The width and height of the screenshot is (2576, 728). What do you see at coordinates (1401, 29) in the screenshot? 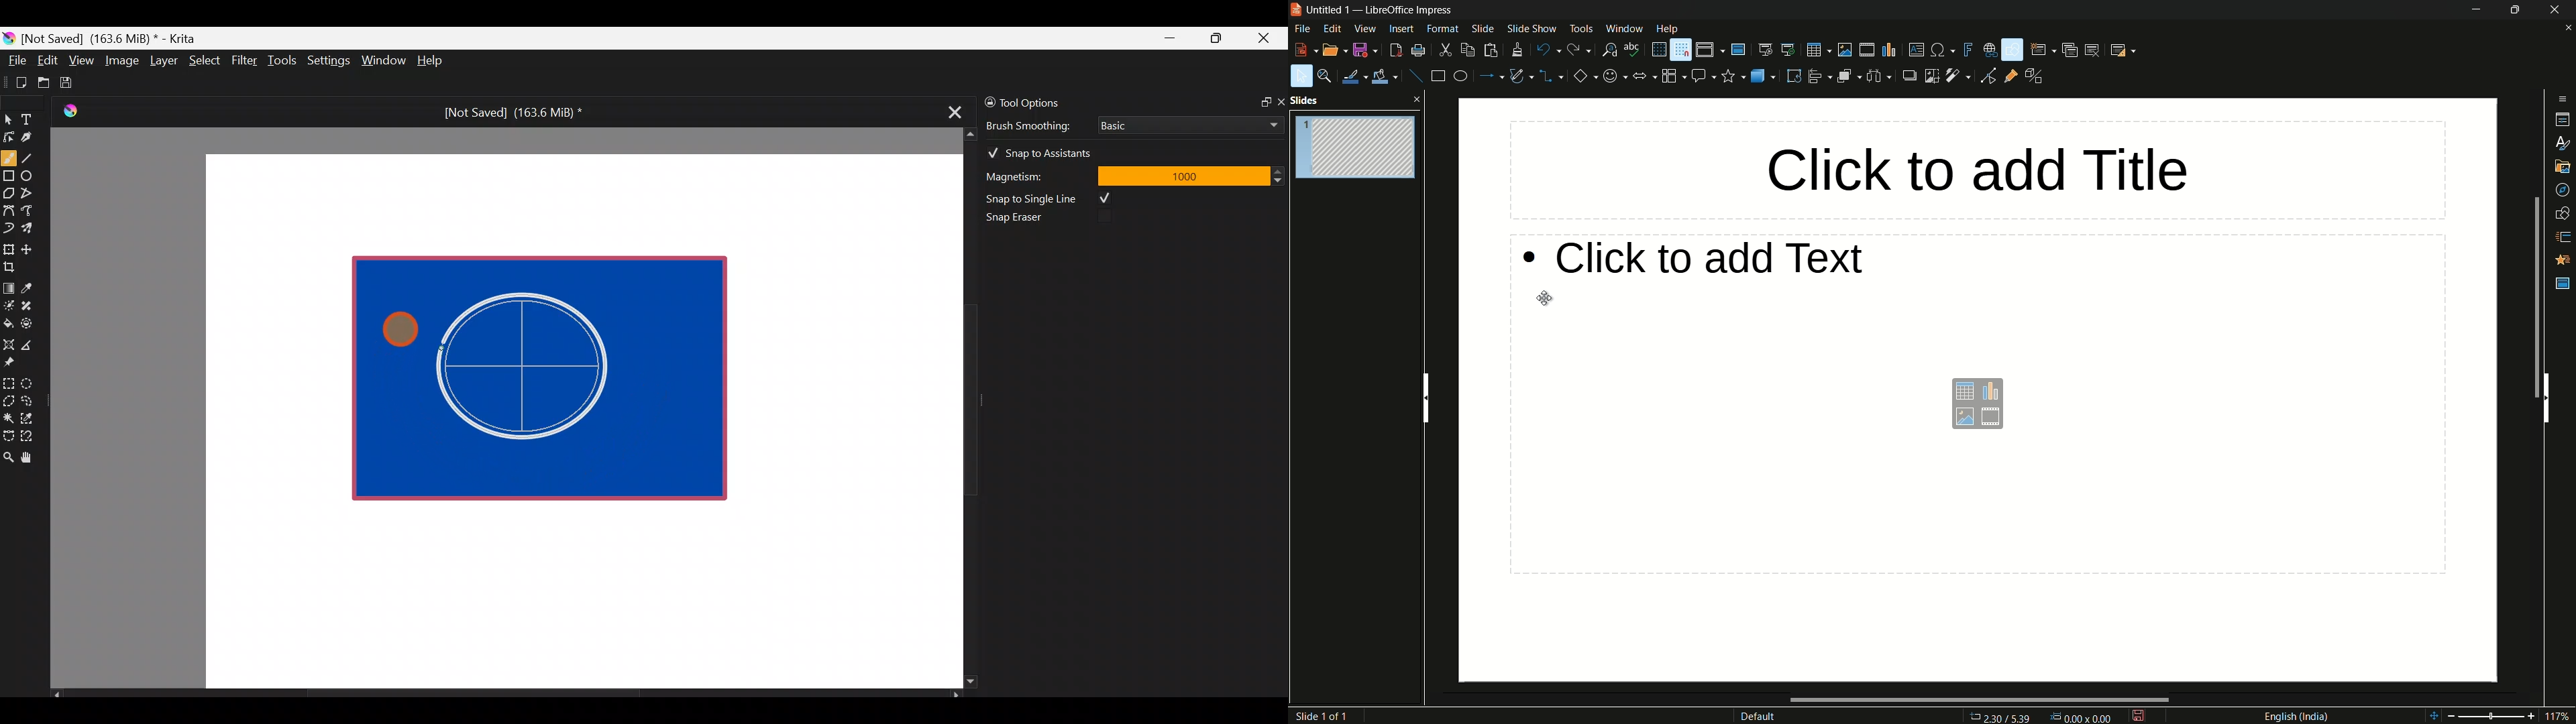
I see `insert menu` at bounding box center [1401, 29].